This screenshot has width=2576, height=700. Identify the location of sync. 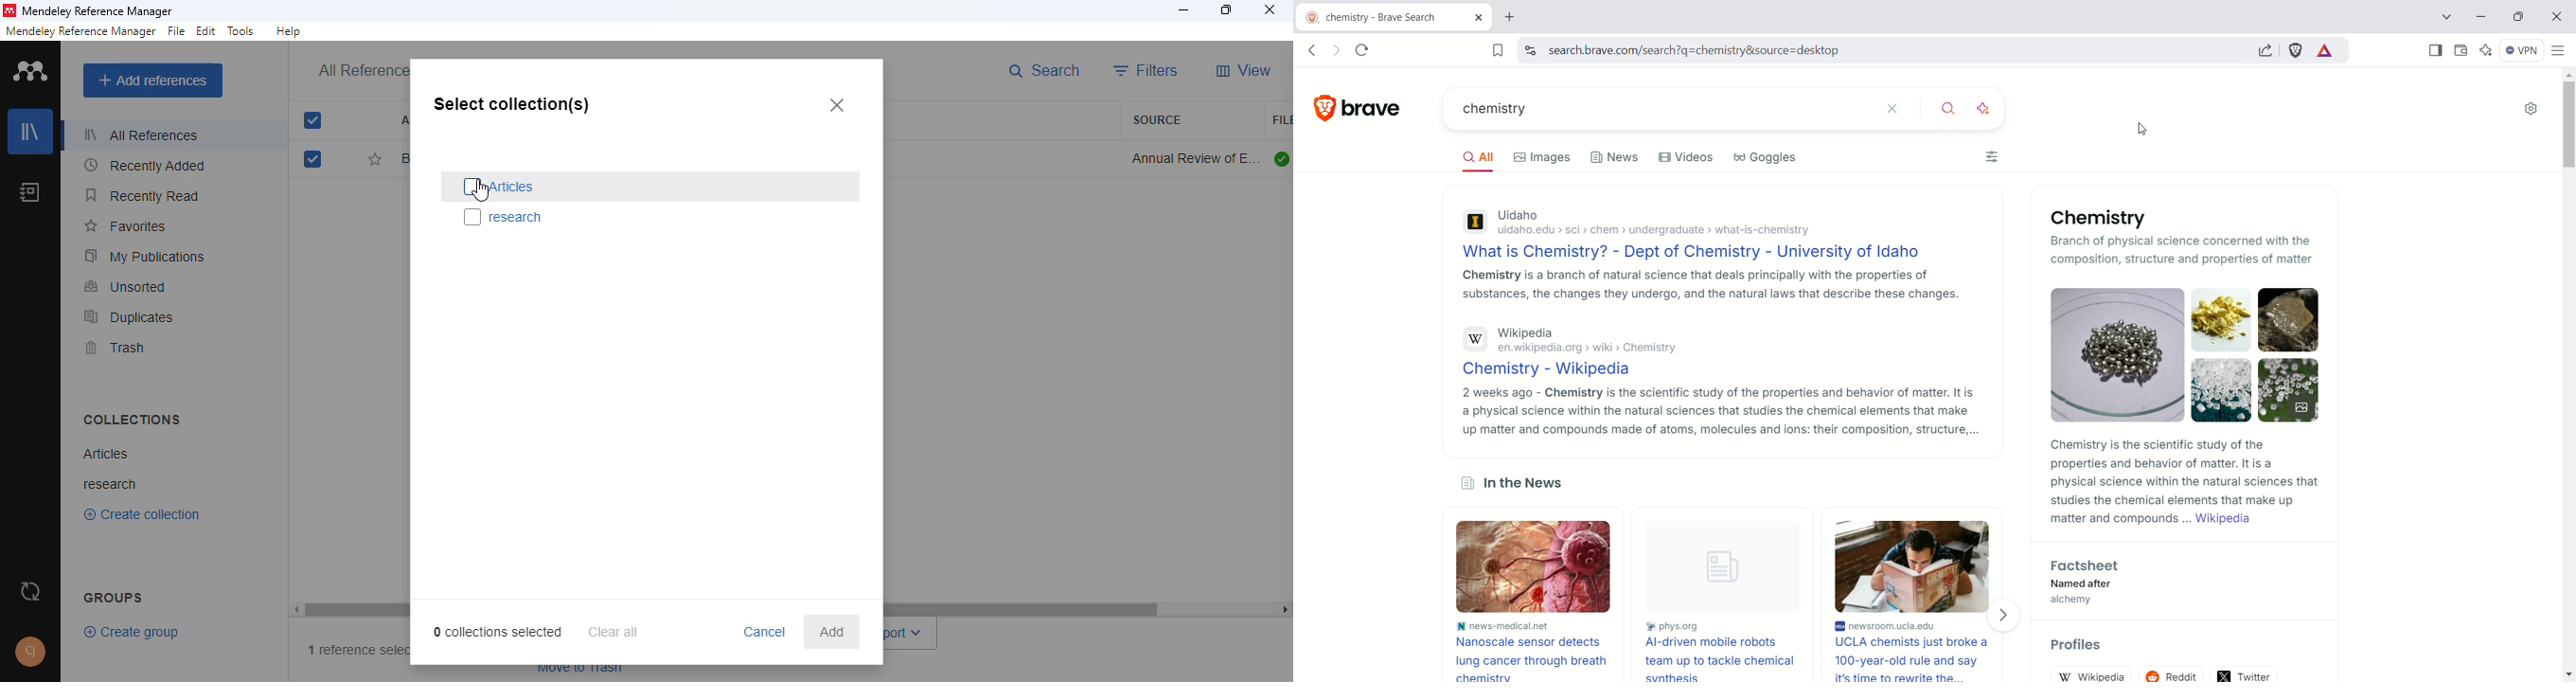
(28, 594).